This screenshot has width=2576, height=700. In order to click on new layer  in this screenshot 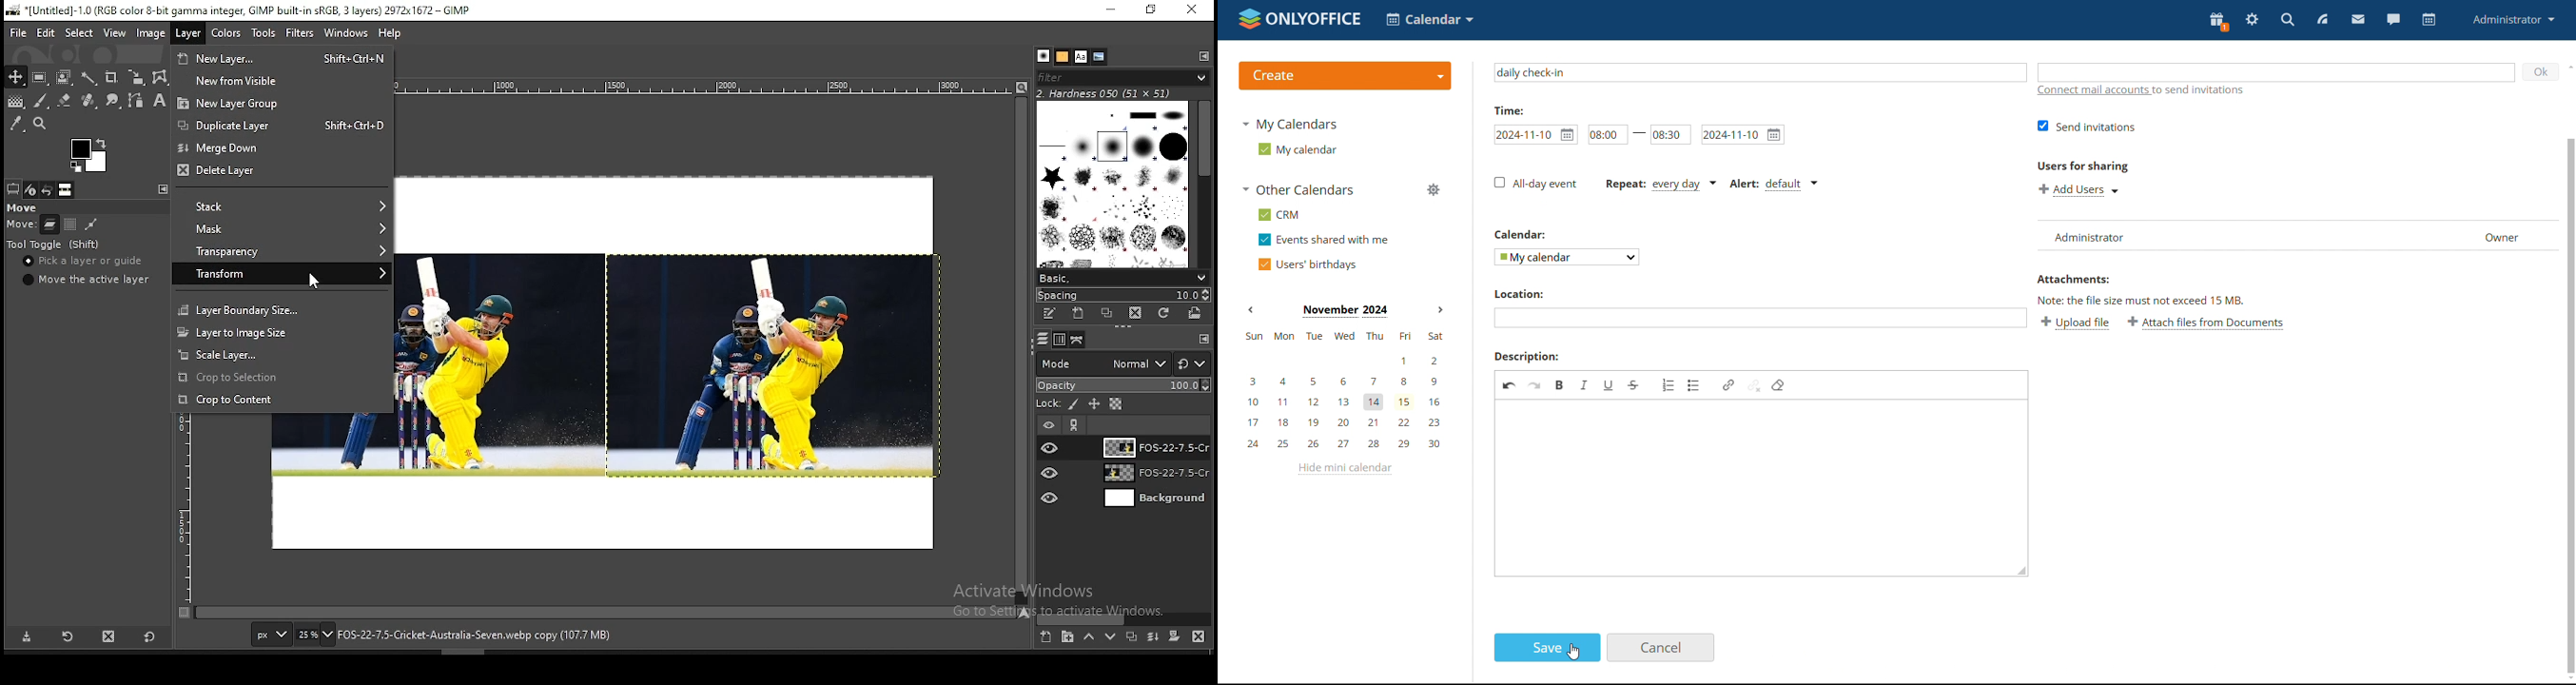, I will do `click(1044, 638)`.